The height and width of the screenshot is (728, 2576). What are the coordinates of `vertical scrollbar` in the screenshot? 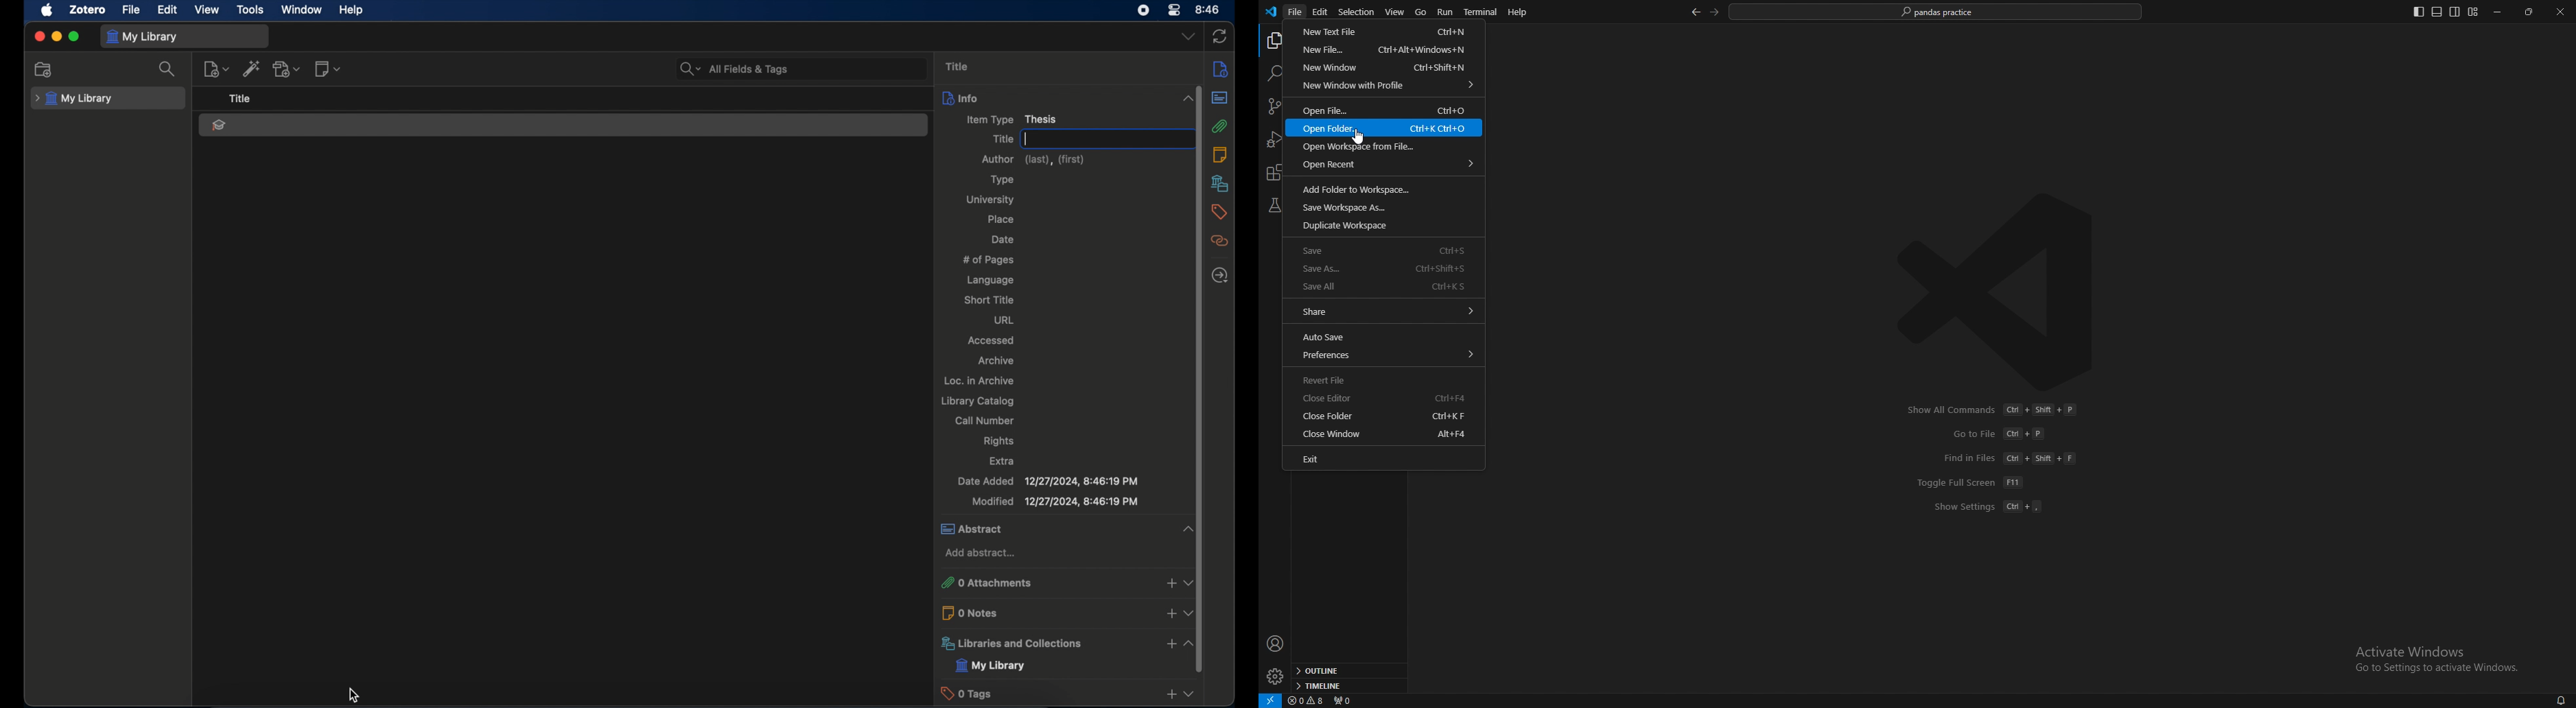 It's located at (1194, 321).